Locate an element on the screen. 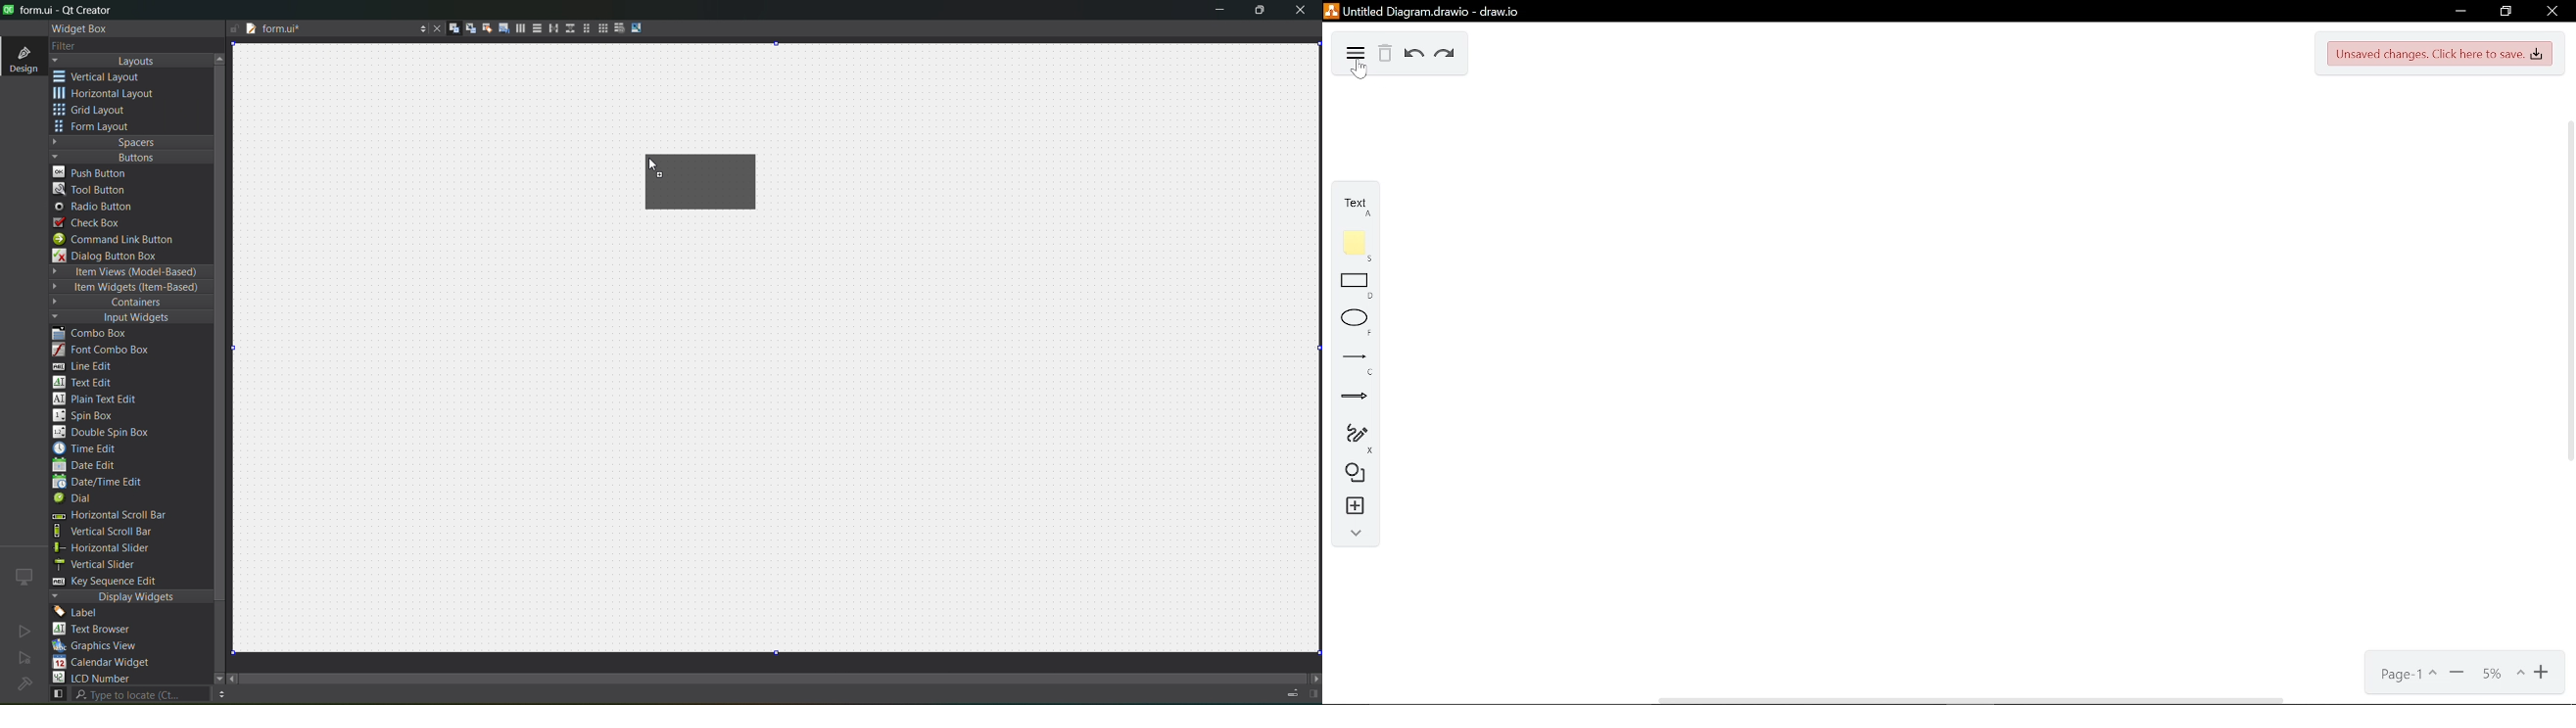 Image resolution: width=2576 pixels, height=728 pixels. Diagram is located at coordinates (1347, 51).